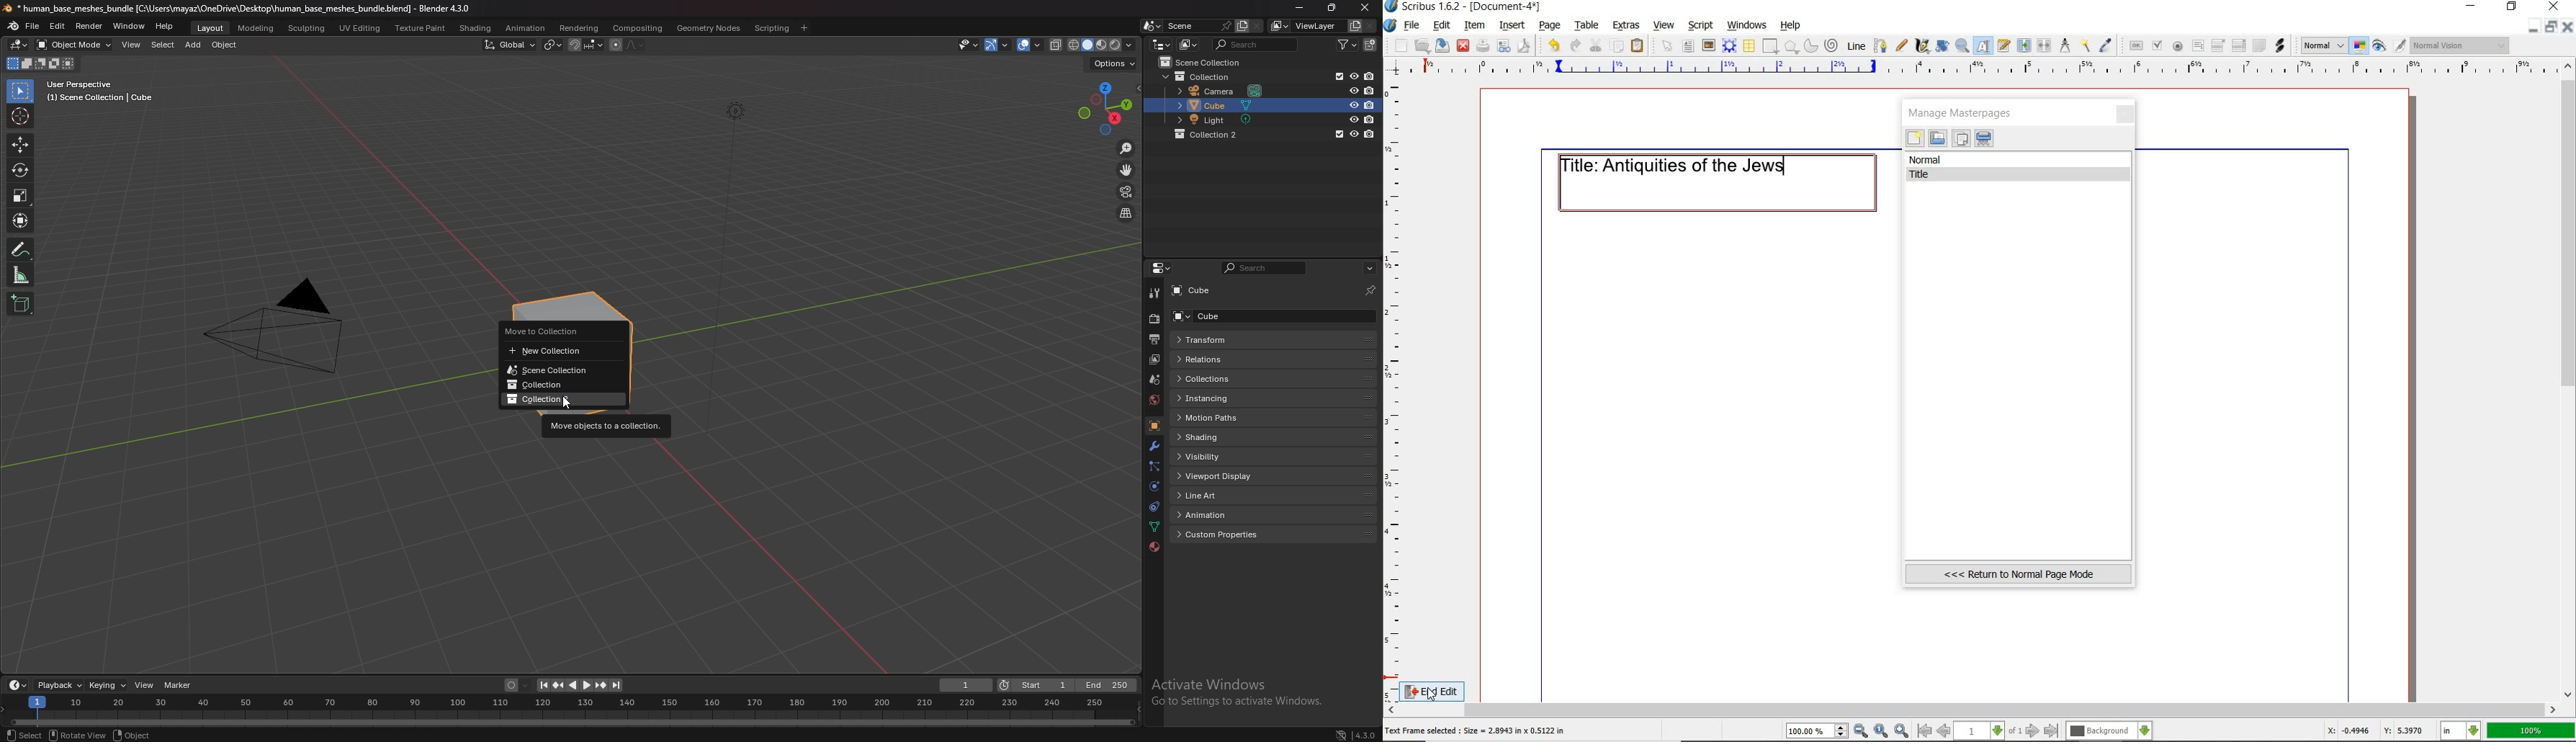  What do you see at coordinates (965, 686) in the screenshot?
I see `current frame` at bounding box center [965, 686].